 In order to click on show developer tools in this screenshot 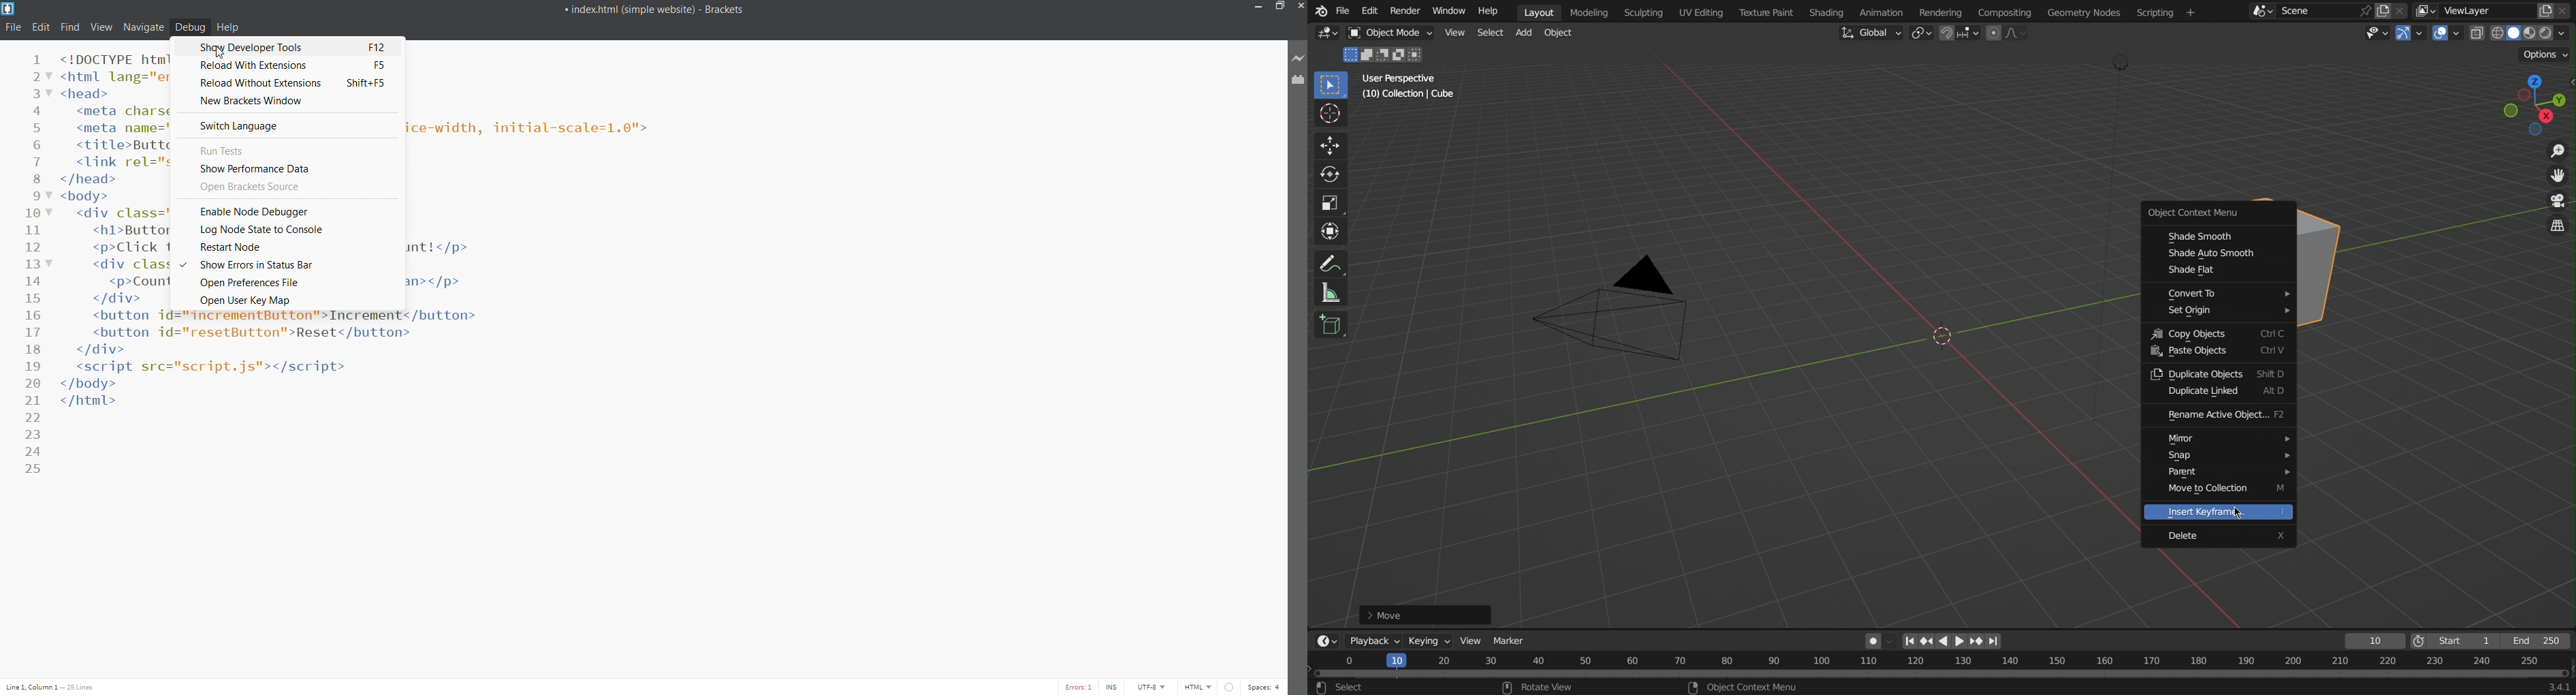, I will do `click(287, 47)`.